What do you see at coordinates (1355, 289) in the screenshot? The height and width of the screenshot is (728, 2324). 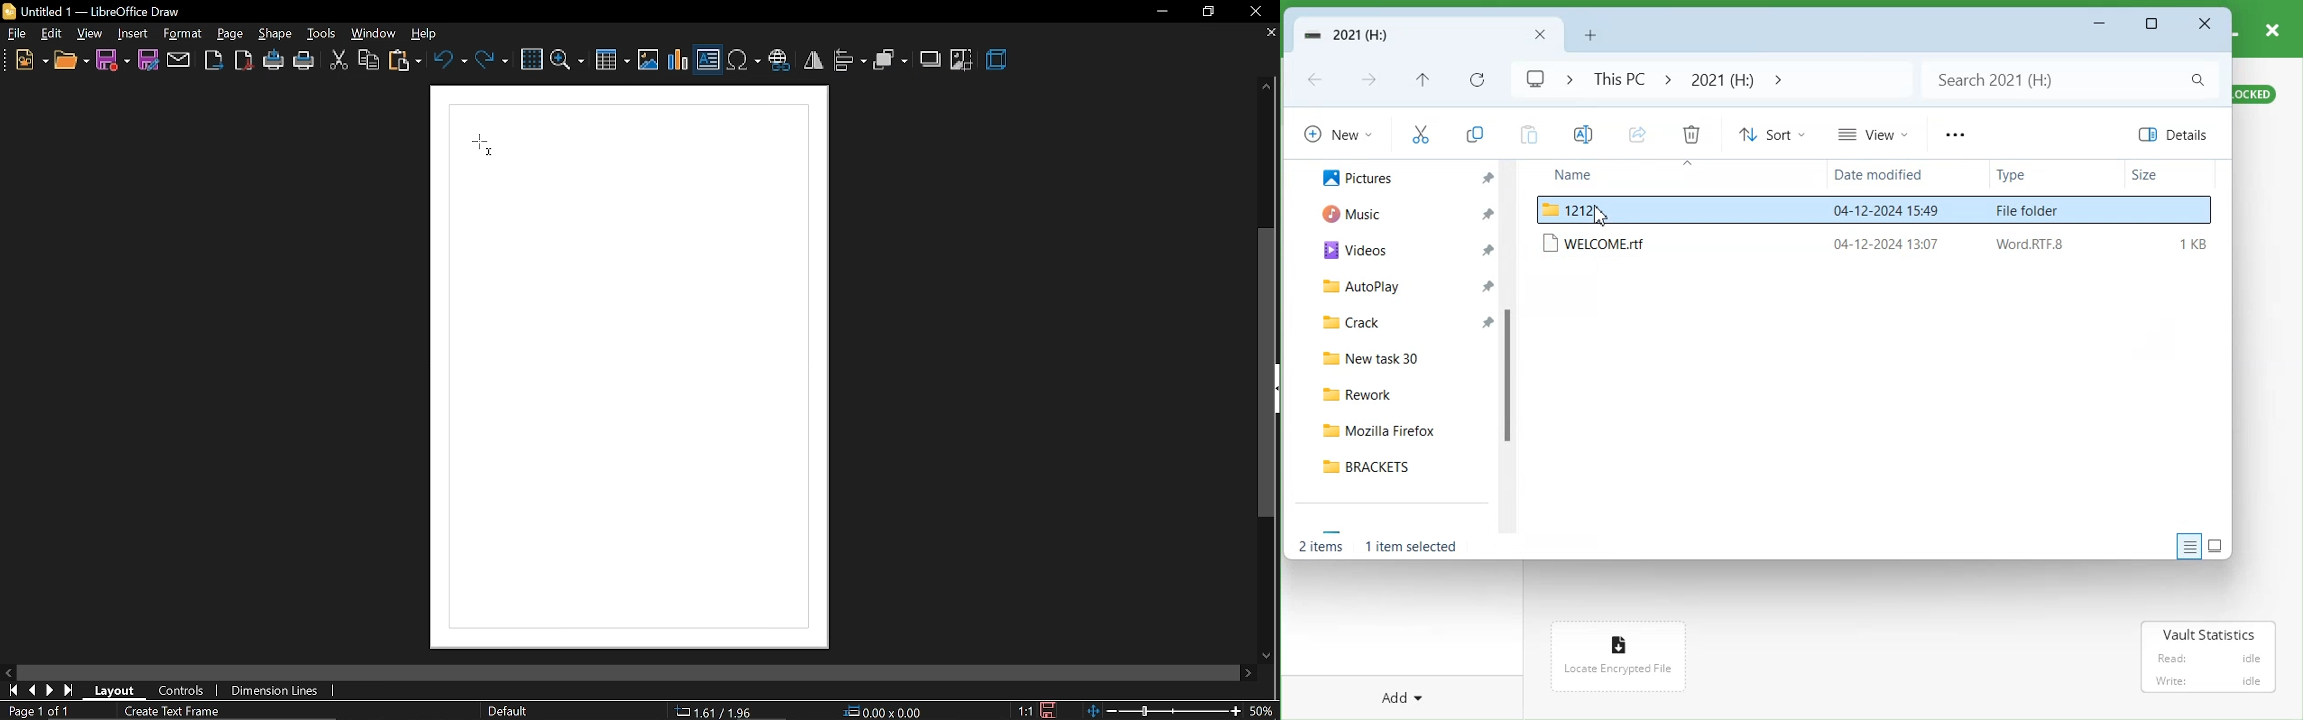 I see `AutoPlay` at bounding box center [1355, 289].